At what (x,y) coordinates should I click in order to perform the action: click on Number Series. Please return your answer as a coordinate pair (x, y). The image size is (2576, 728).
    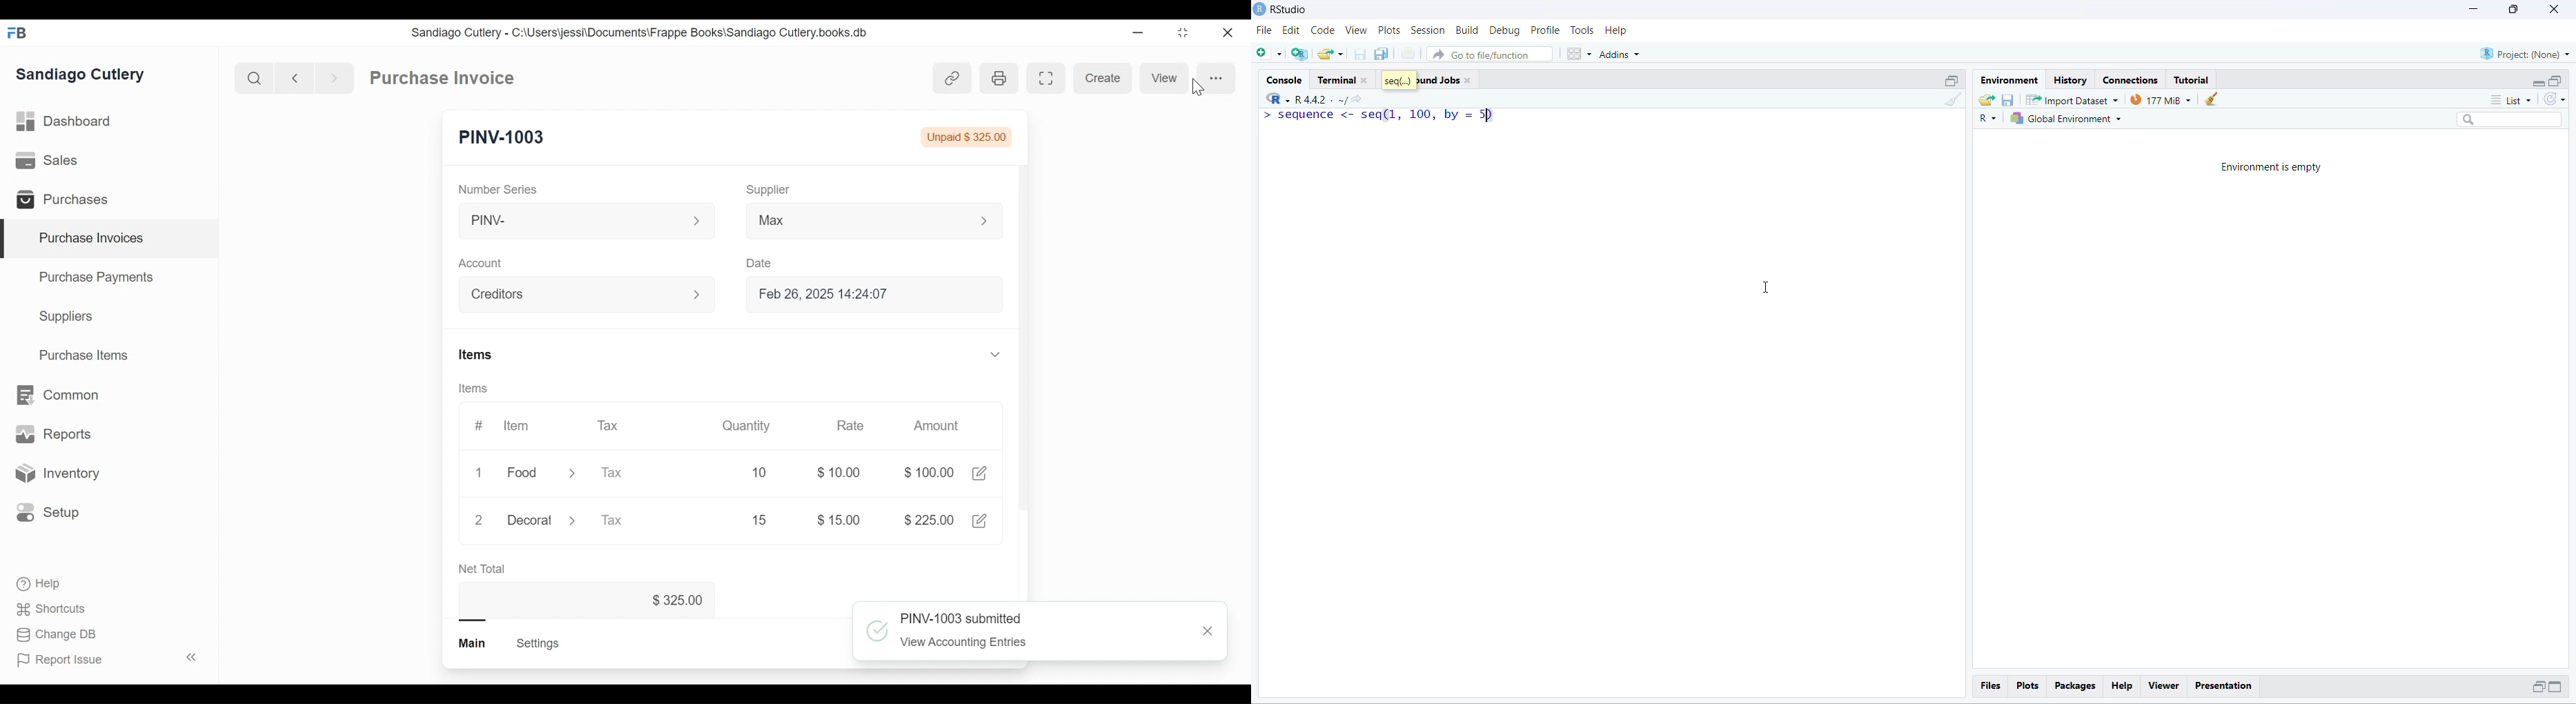
    Looking at the image, I should click on (499, 189).